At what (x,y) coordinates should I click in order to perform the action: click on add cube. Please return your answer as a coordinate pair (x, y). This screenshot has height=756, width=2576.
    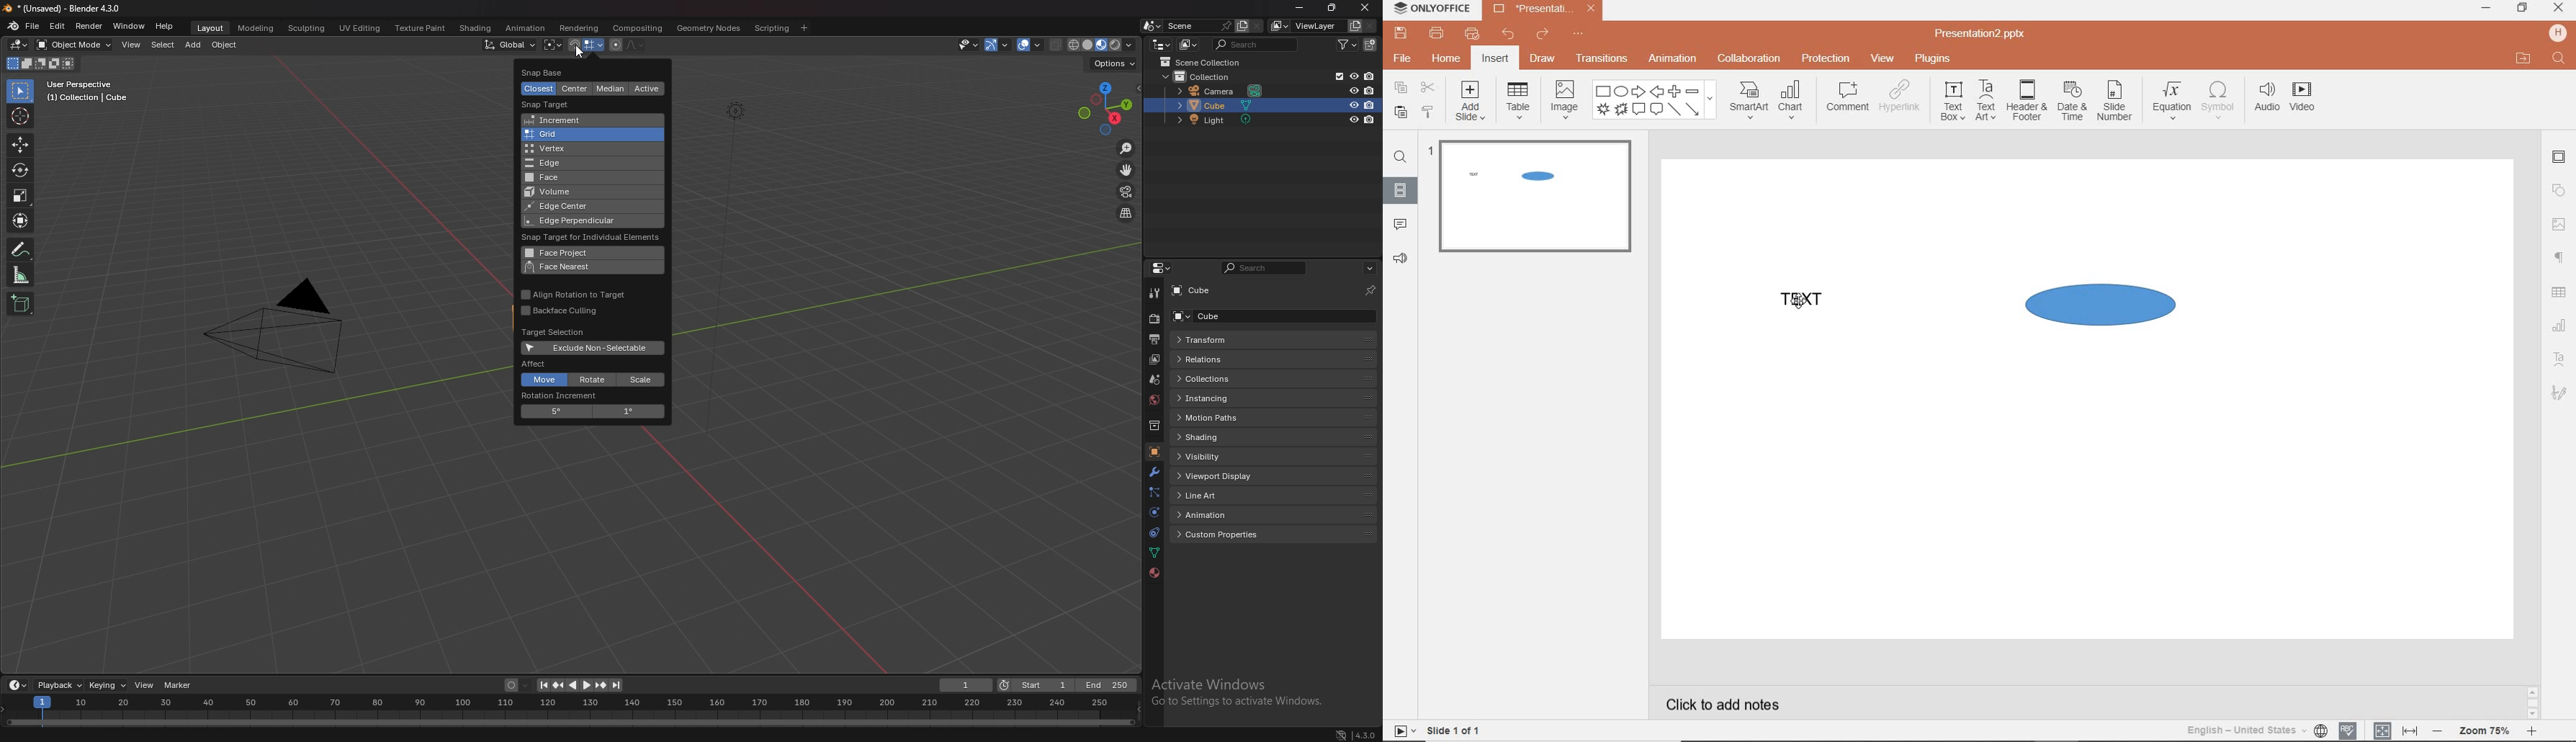
    Looking at the image, I should click on (20, 303).